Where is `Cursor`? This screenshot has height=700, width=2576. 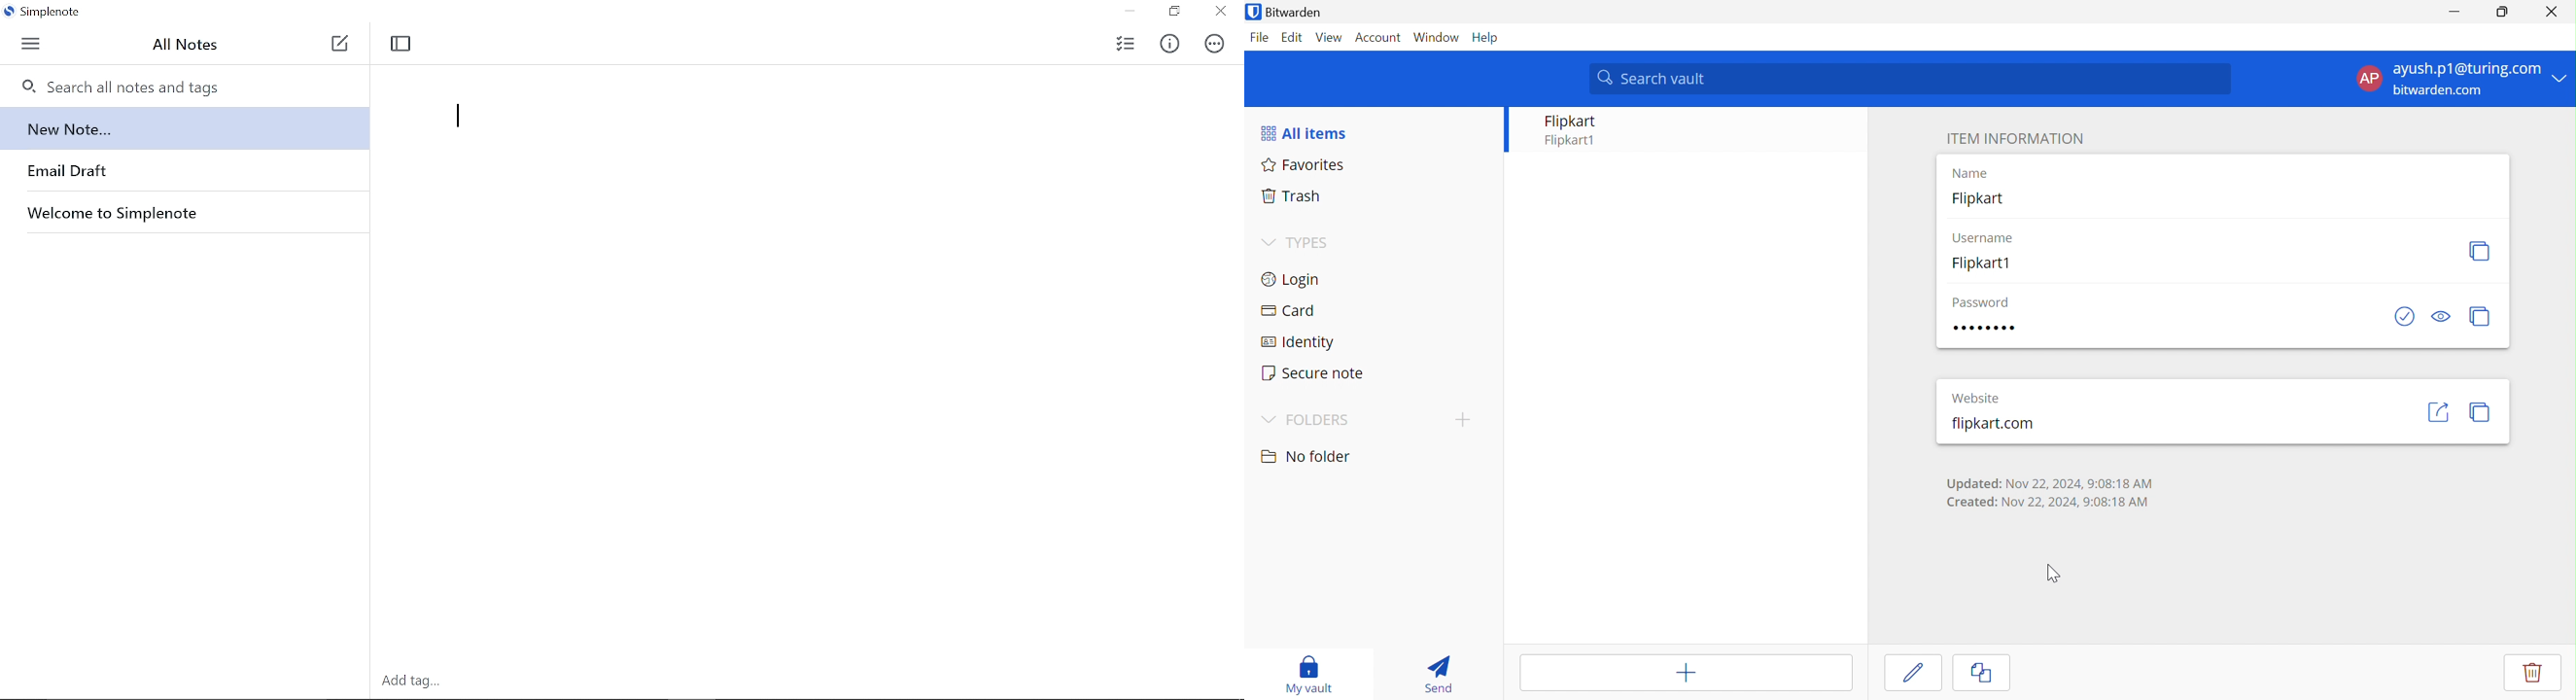
Cursor is located at coordinates (2052, 573).